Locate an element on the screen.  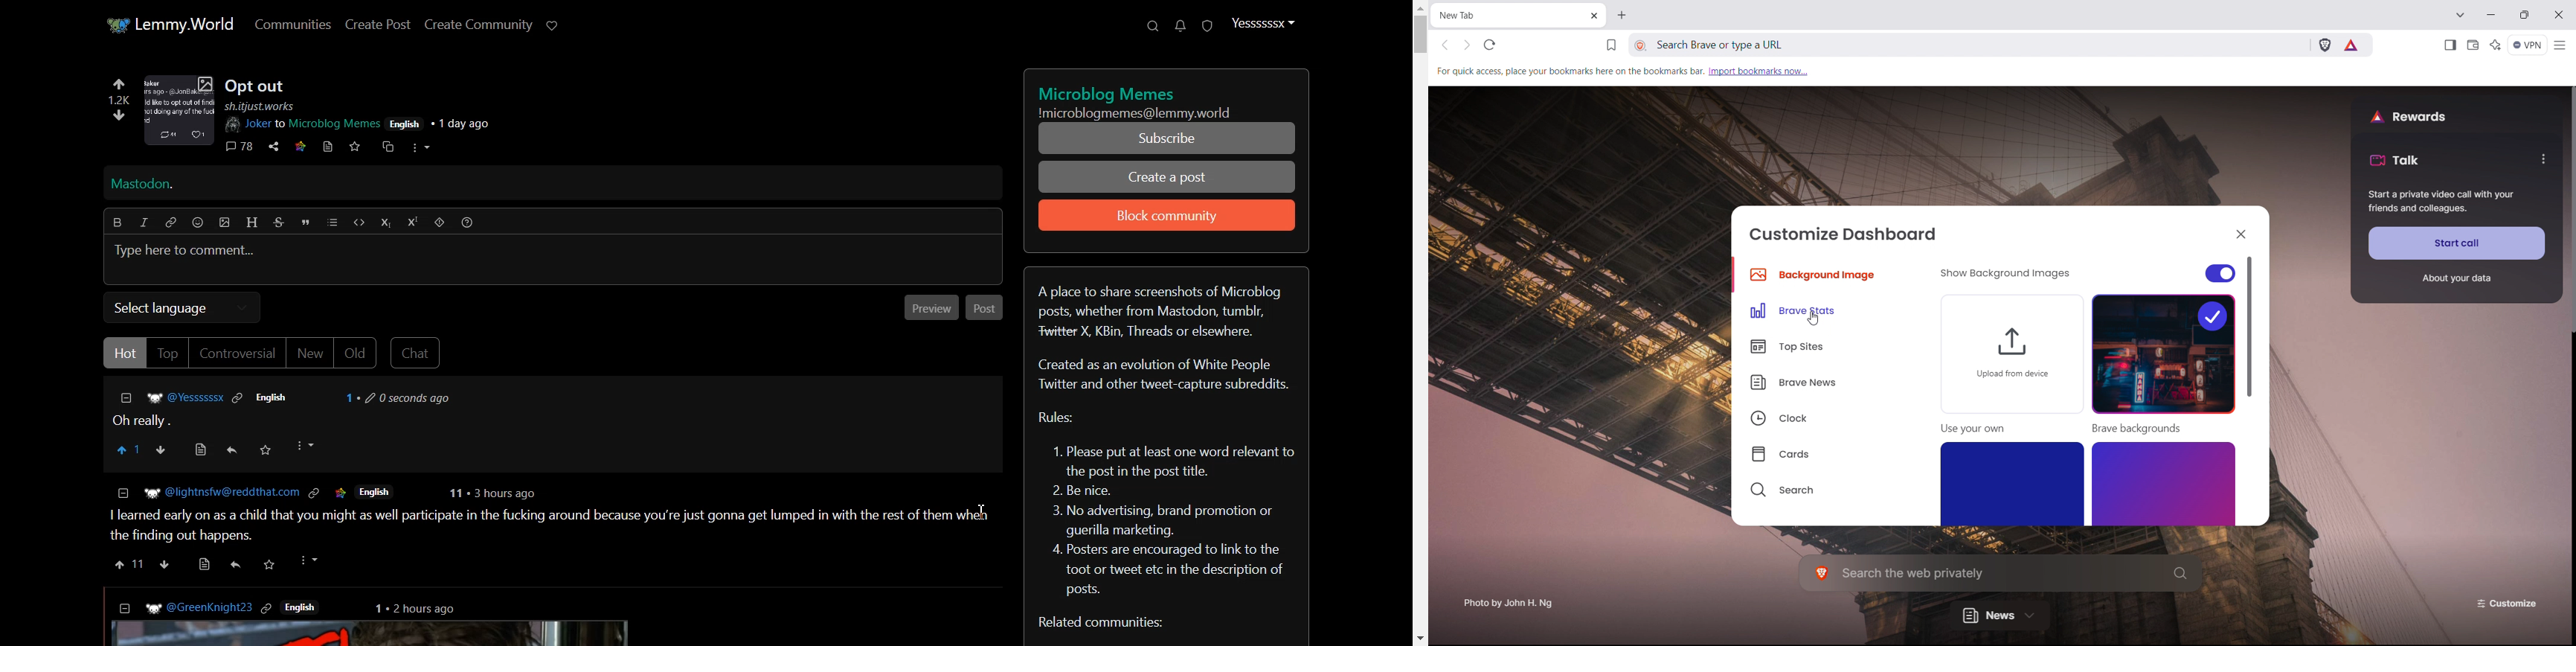
Block community is located at coordinates (1167, 215).